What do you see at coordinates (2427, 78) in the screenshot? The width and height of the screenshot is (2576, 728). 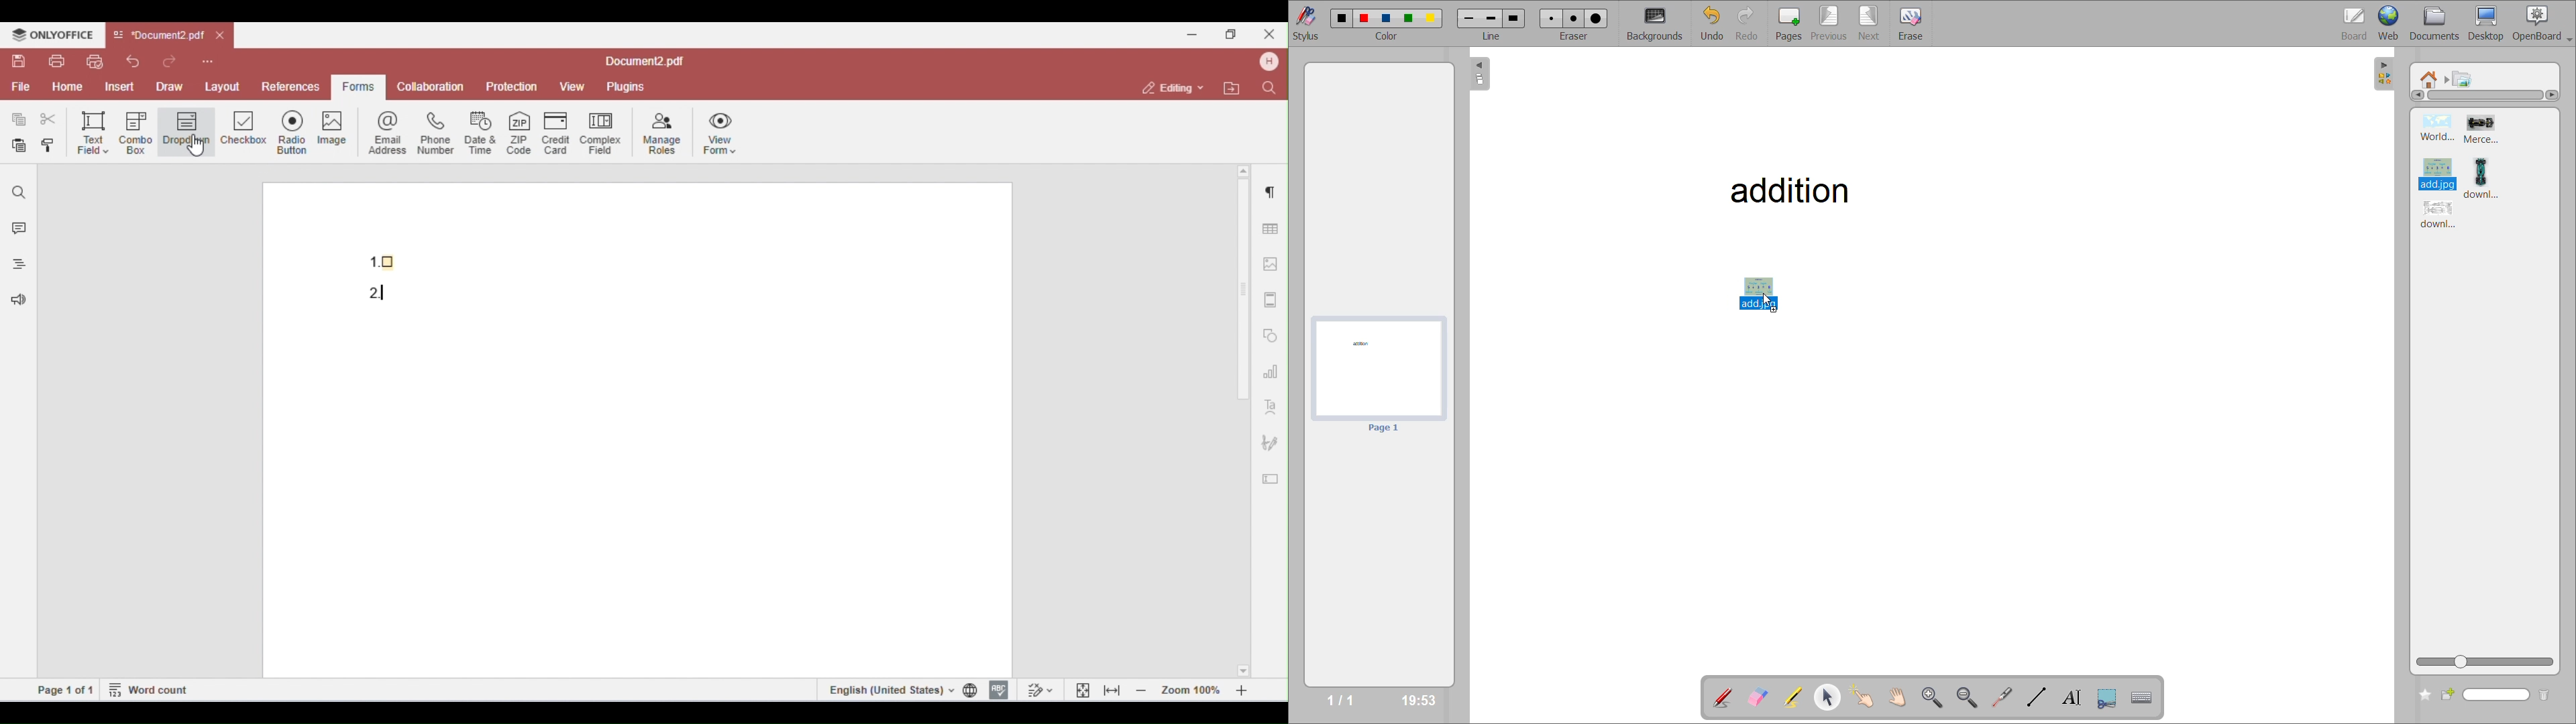 I see `root` at bounding box center [2427, 78].